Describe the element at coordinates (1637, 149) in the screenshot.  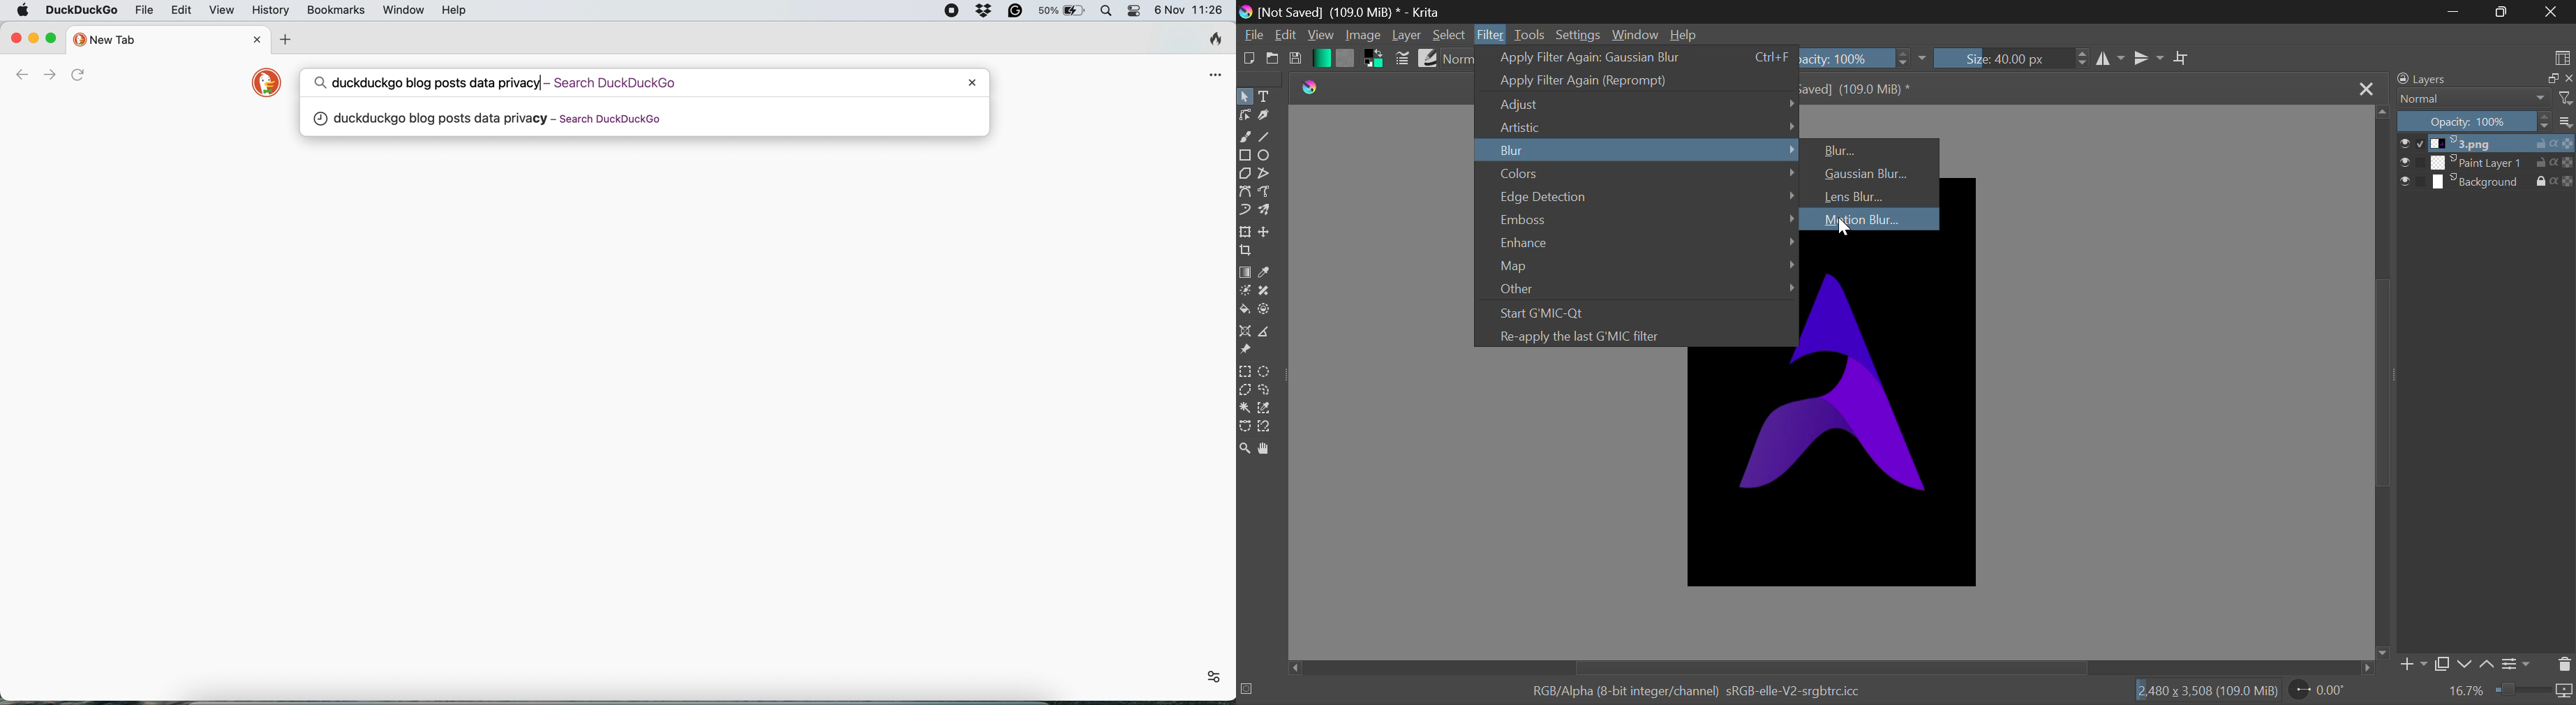
I see `Blur` at that location.